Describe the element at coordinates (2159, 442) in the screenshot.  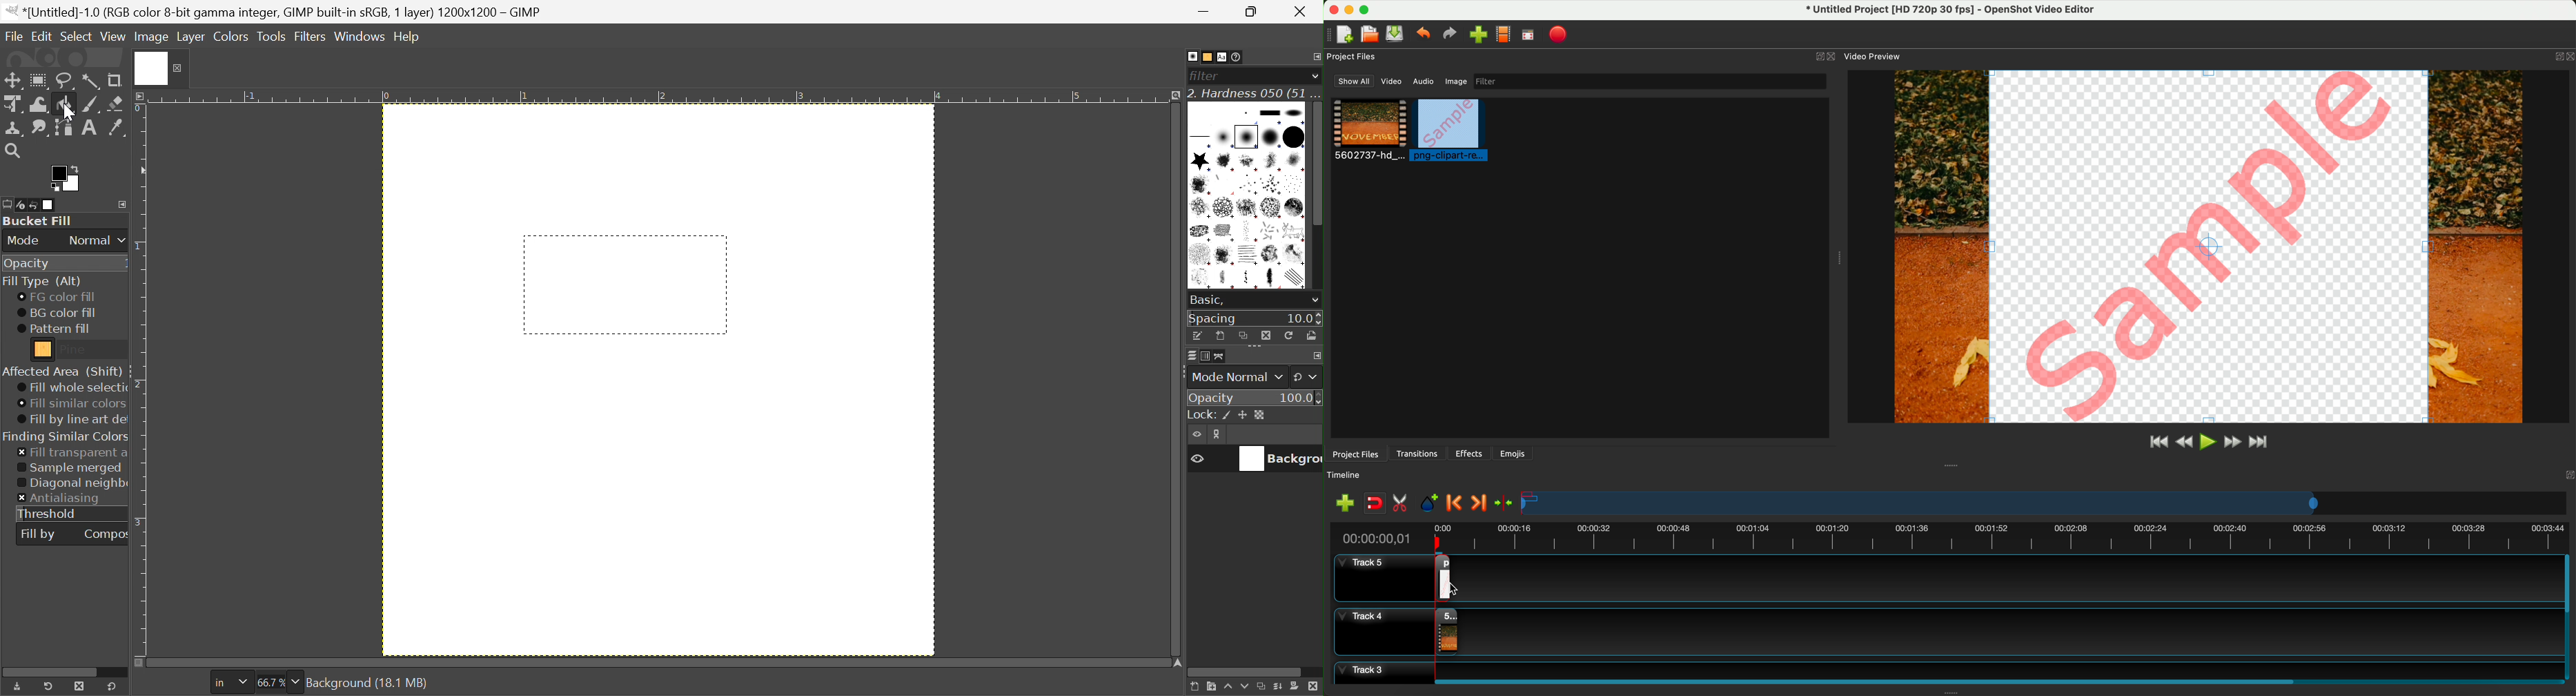
I see `jump to start` at that location.